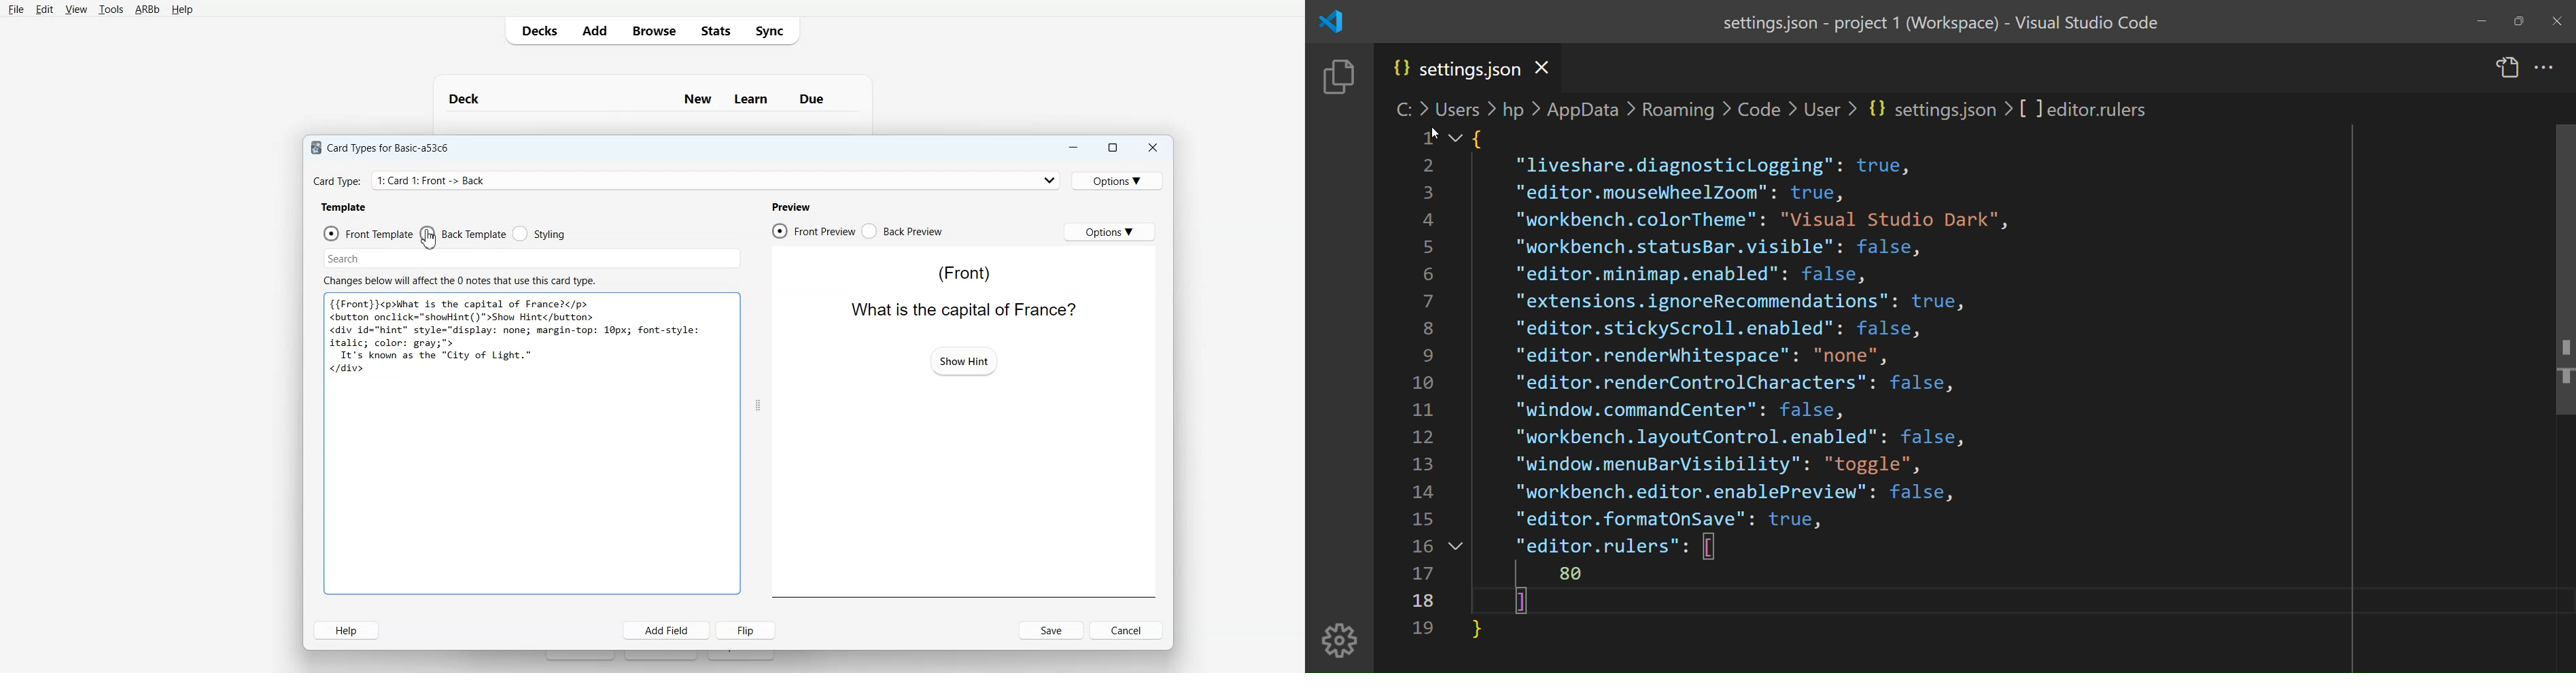  I want to click on Options, so click(1119, 180).